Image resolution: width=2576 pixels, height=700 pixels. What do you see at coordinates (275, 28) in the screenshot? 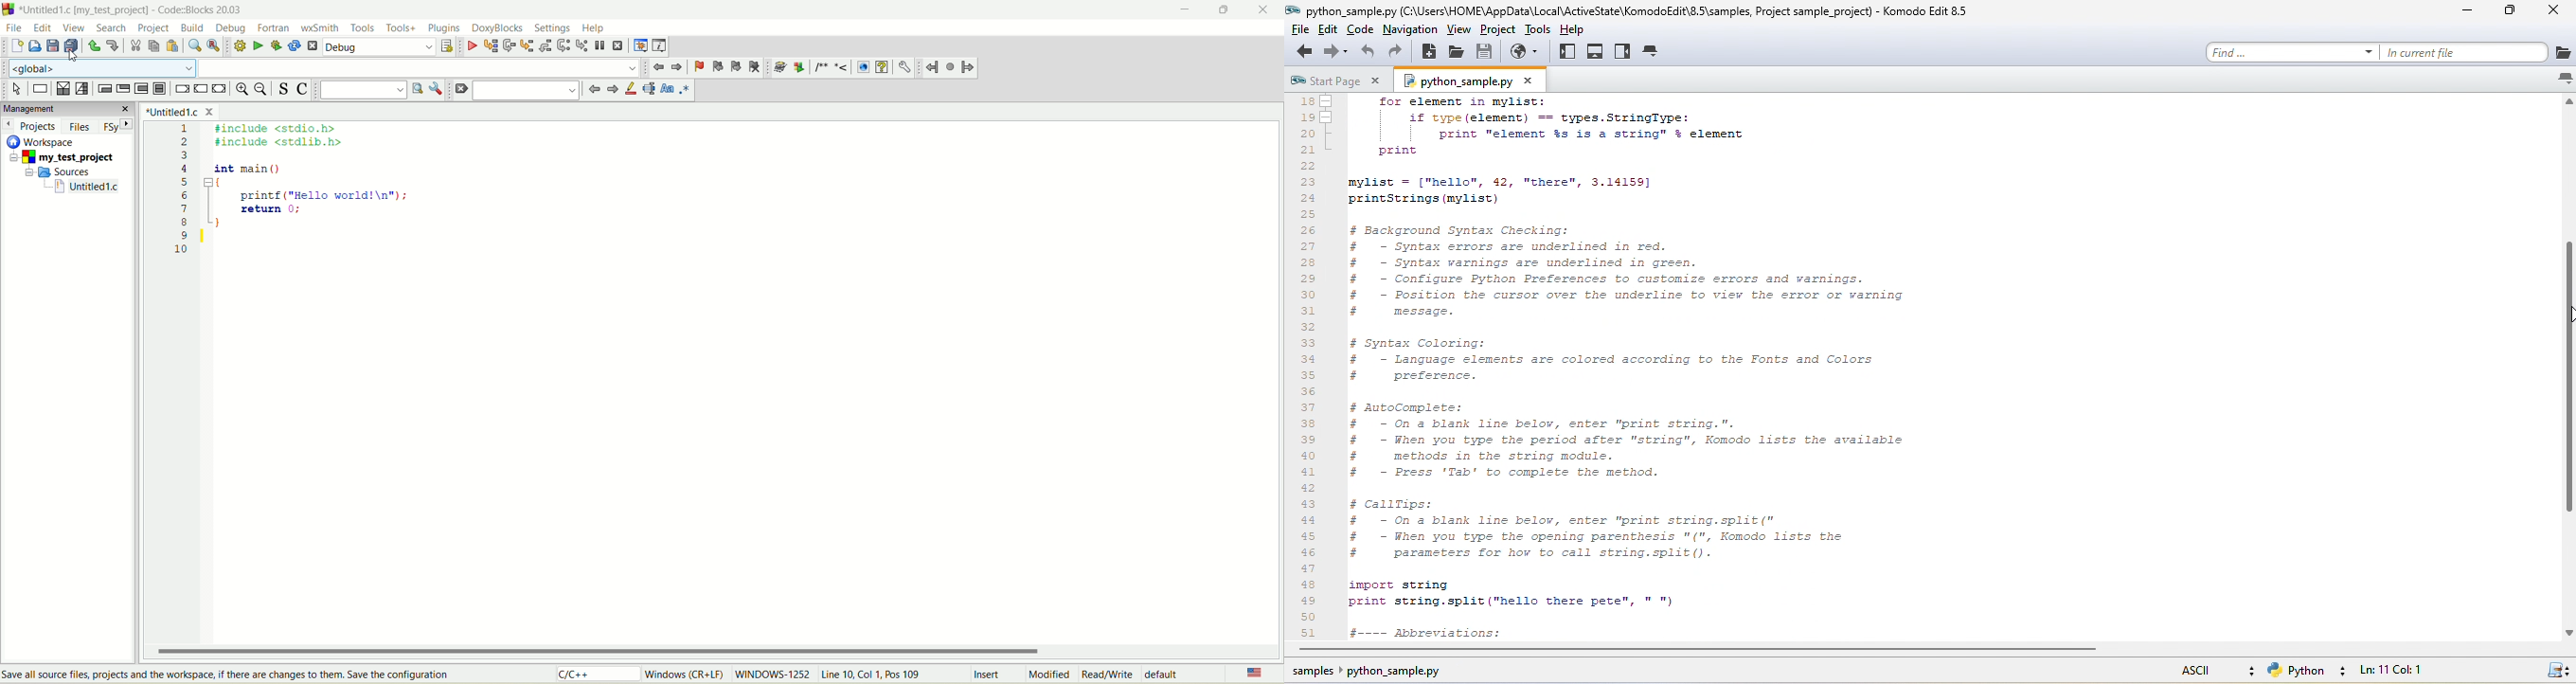
I see `fortan` at bounding box center [275, 28].